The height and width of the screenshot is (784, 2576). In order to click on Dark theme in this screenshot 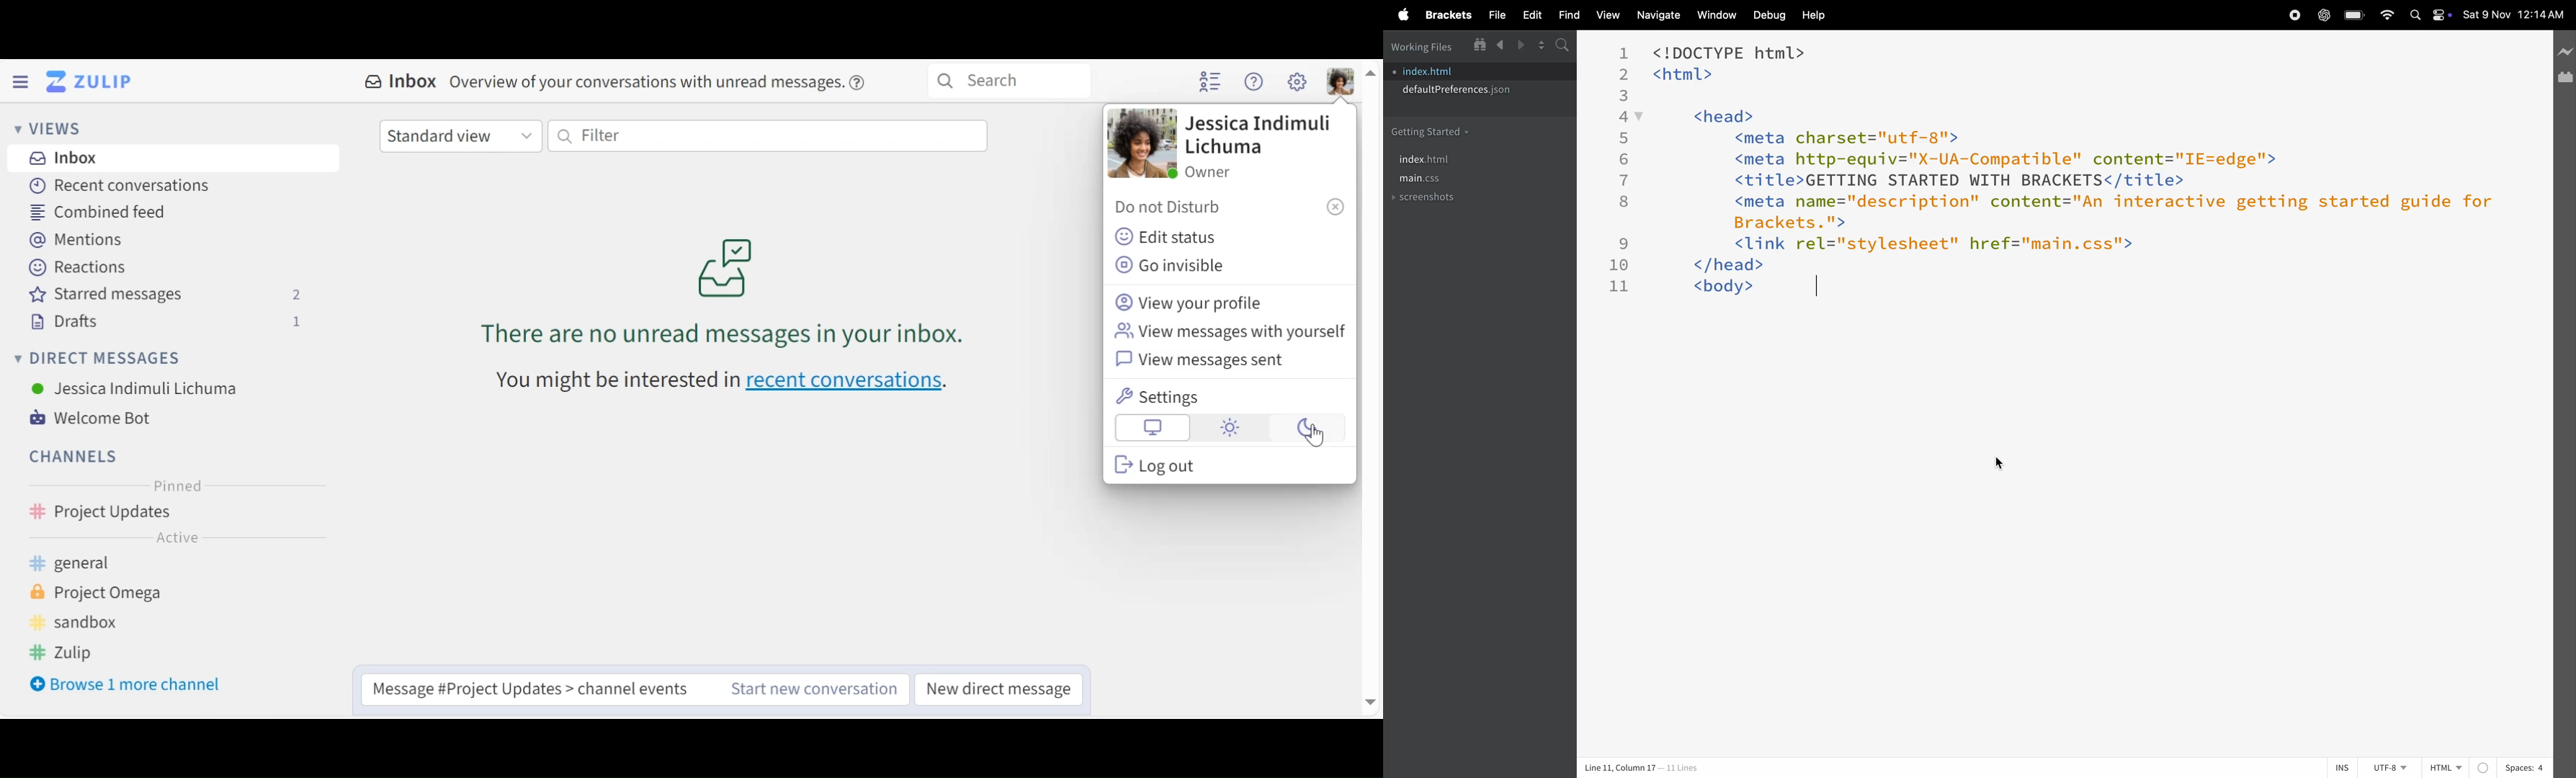, I will do `click(1303, 429)`.